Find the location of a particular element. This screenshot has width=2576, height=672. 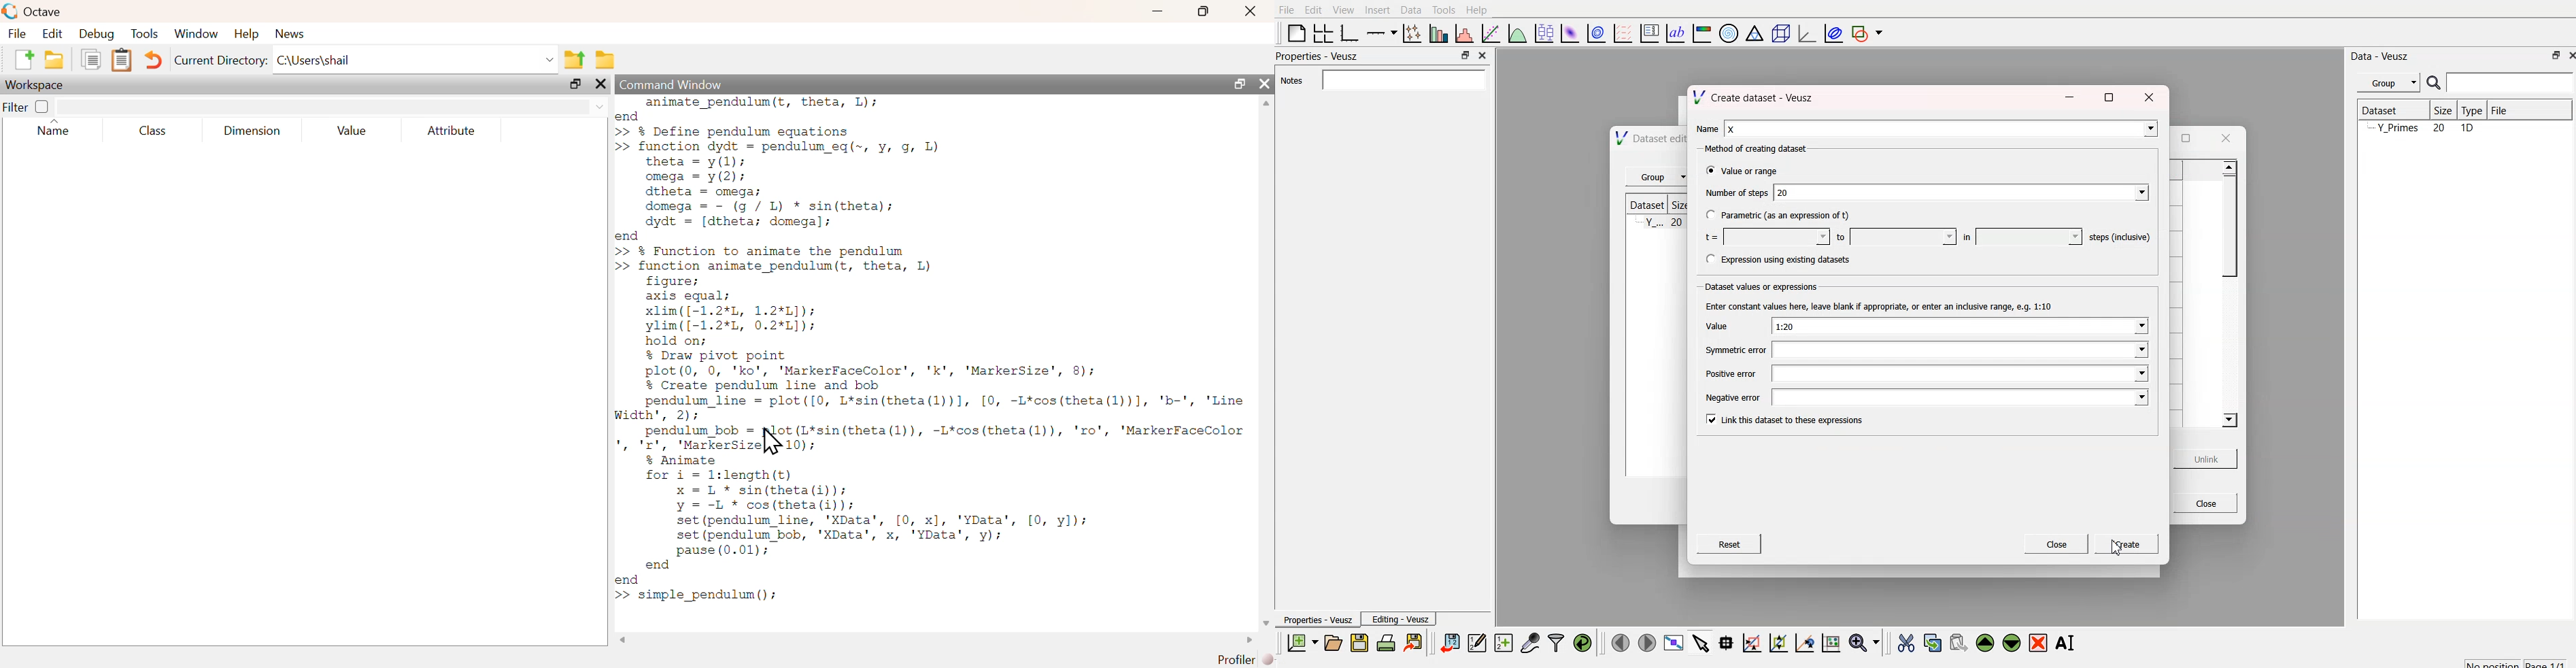

Data - Veusz is located at coordinates (2382, 54).